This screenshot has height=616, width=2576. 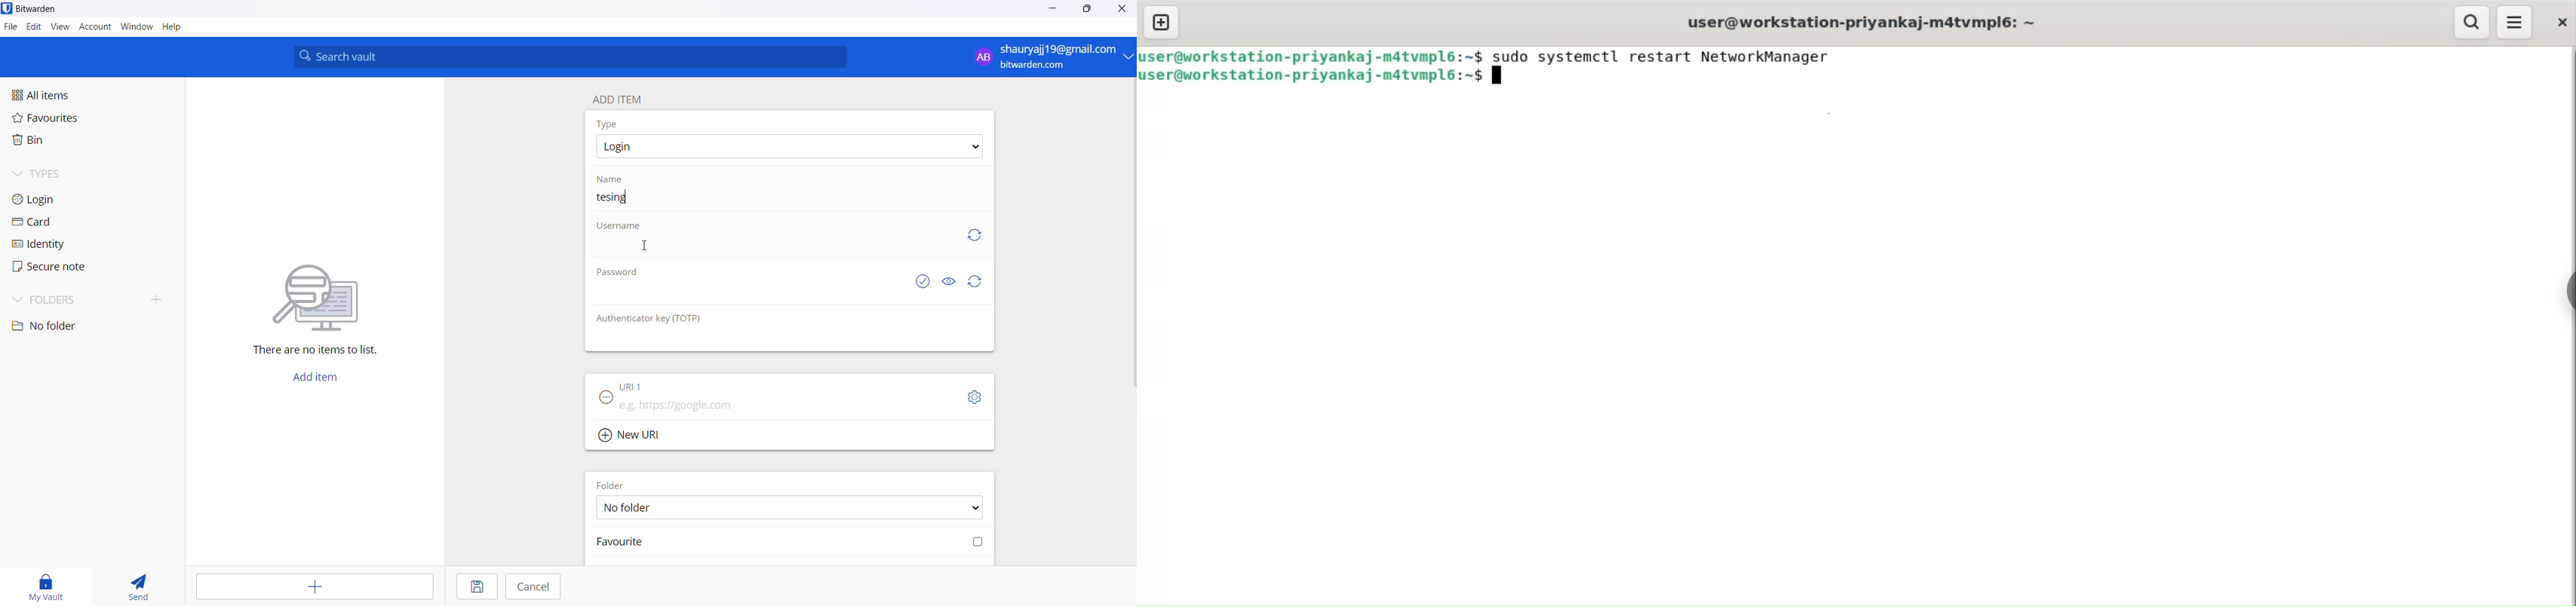 What do you see at coordinates (975, 233) in the screenshot?
I see ` generate username` at bounding box center [975, 233].